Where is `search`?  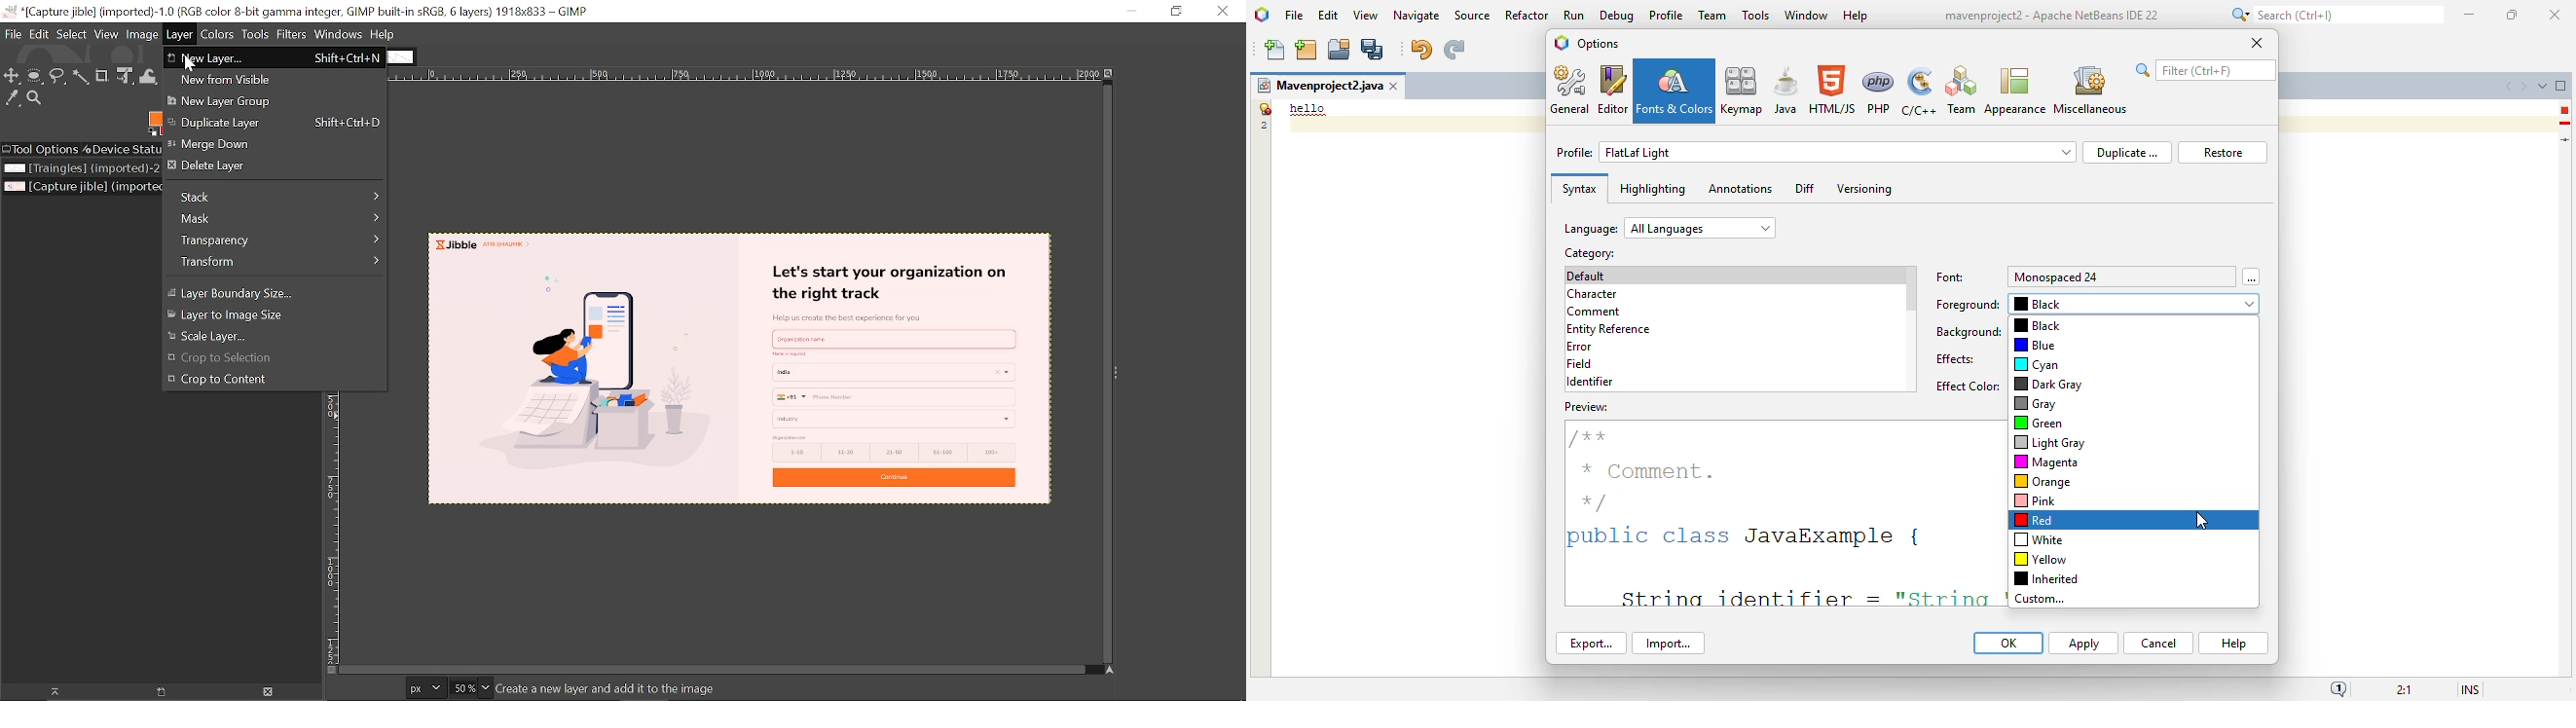
search is located at coordinates (2205, 70).